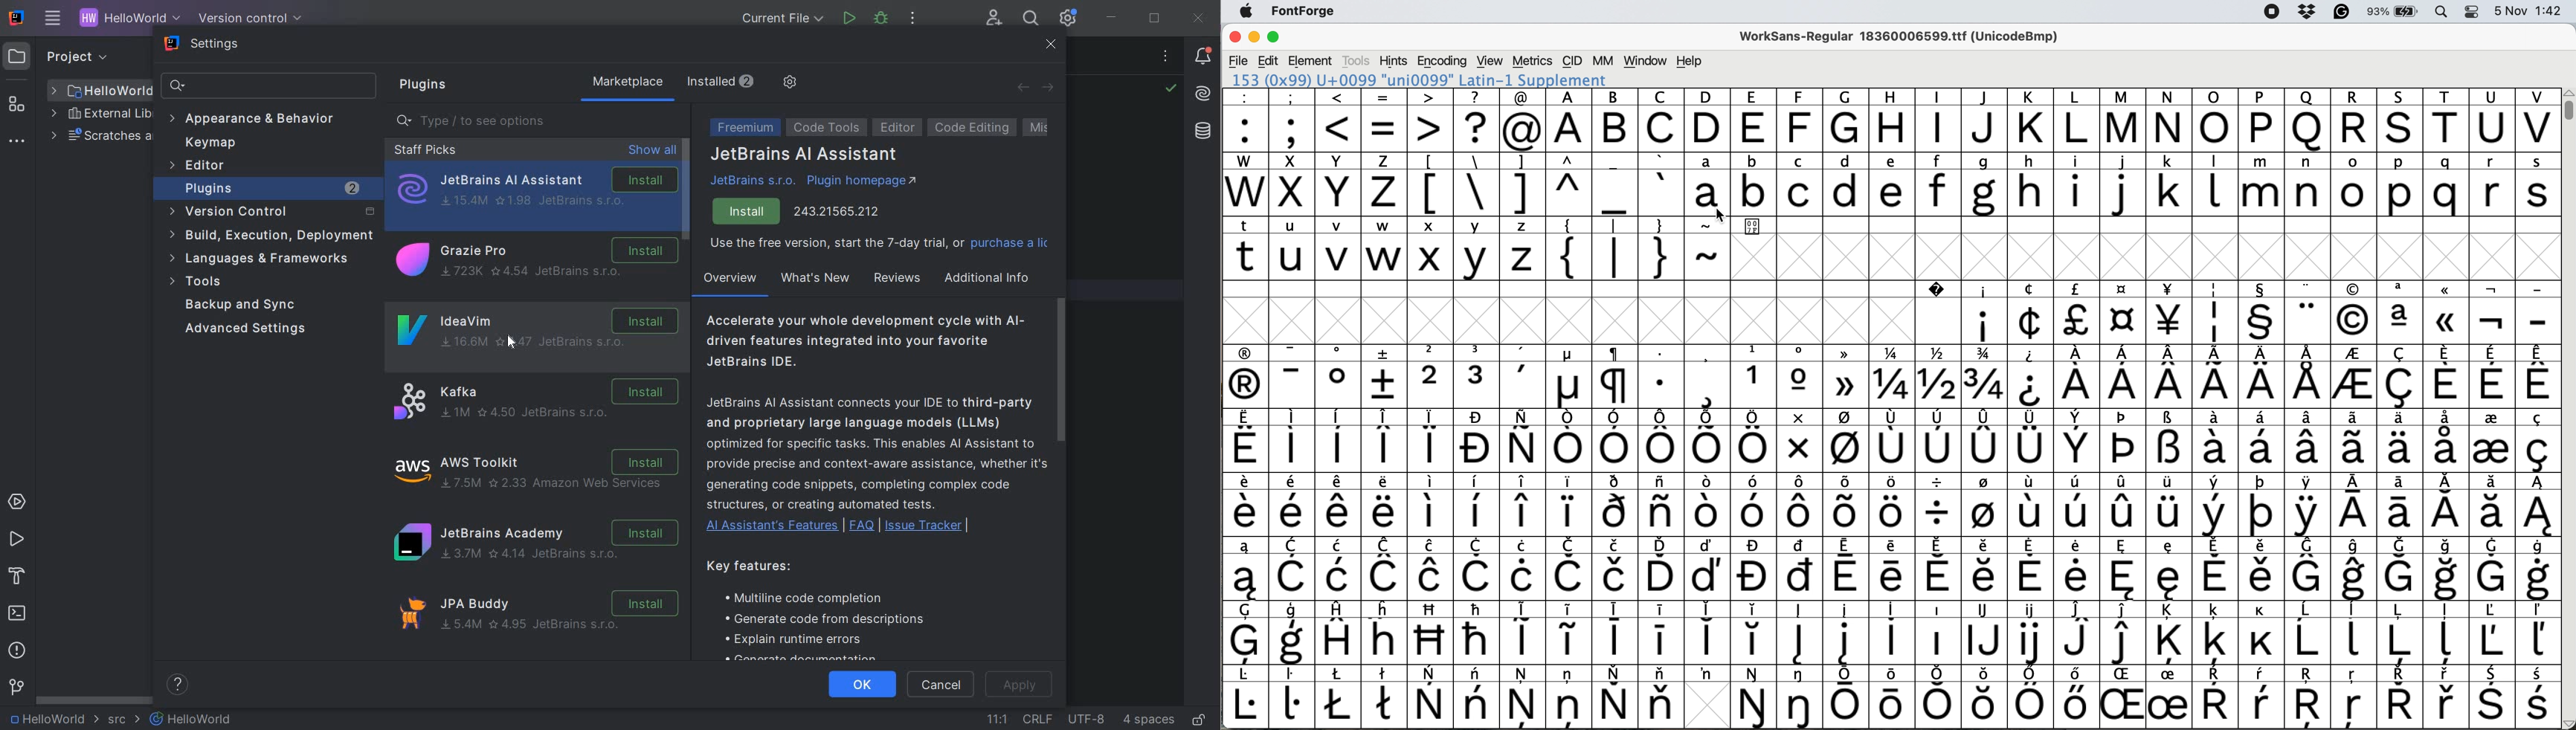 This screenshot has width=2576, height=756. I want to click on use the free version, start 7-day trial, so click(878, 245).